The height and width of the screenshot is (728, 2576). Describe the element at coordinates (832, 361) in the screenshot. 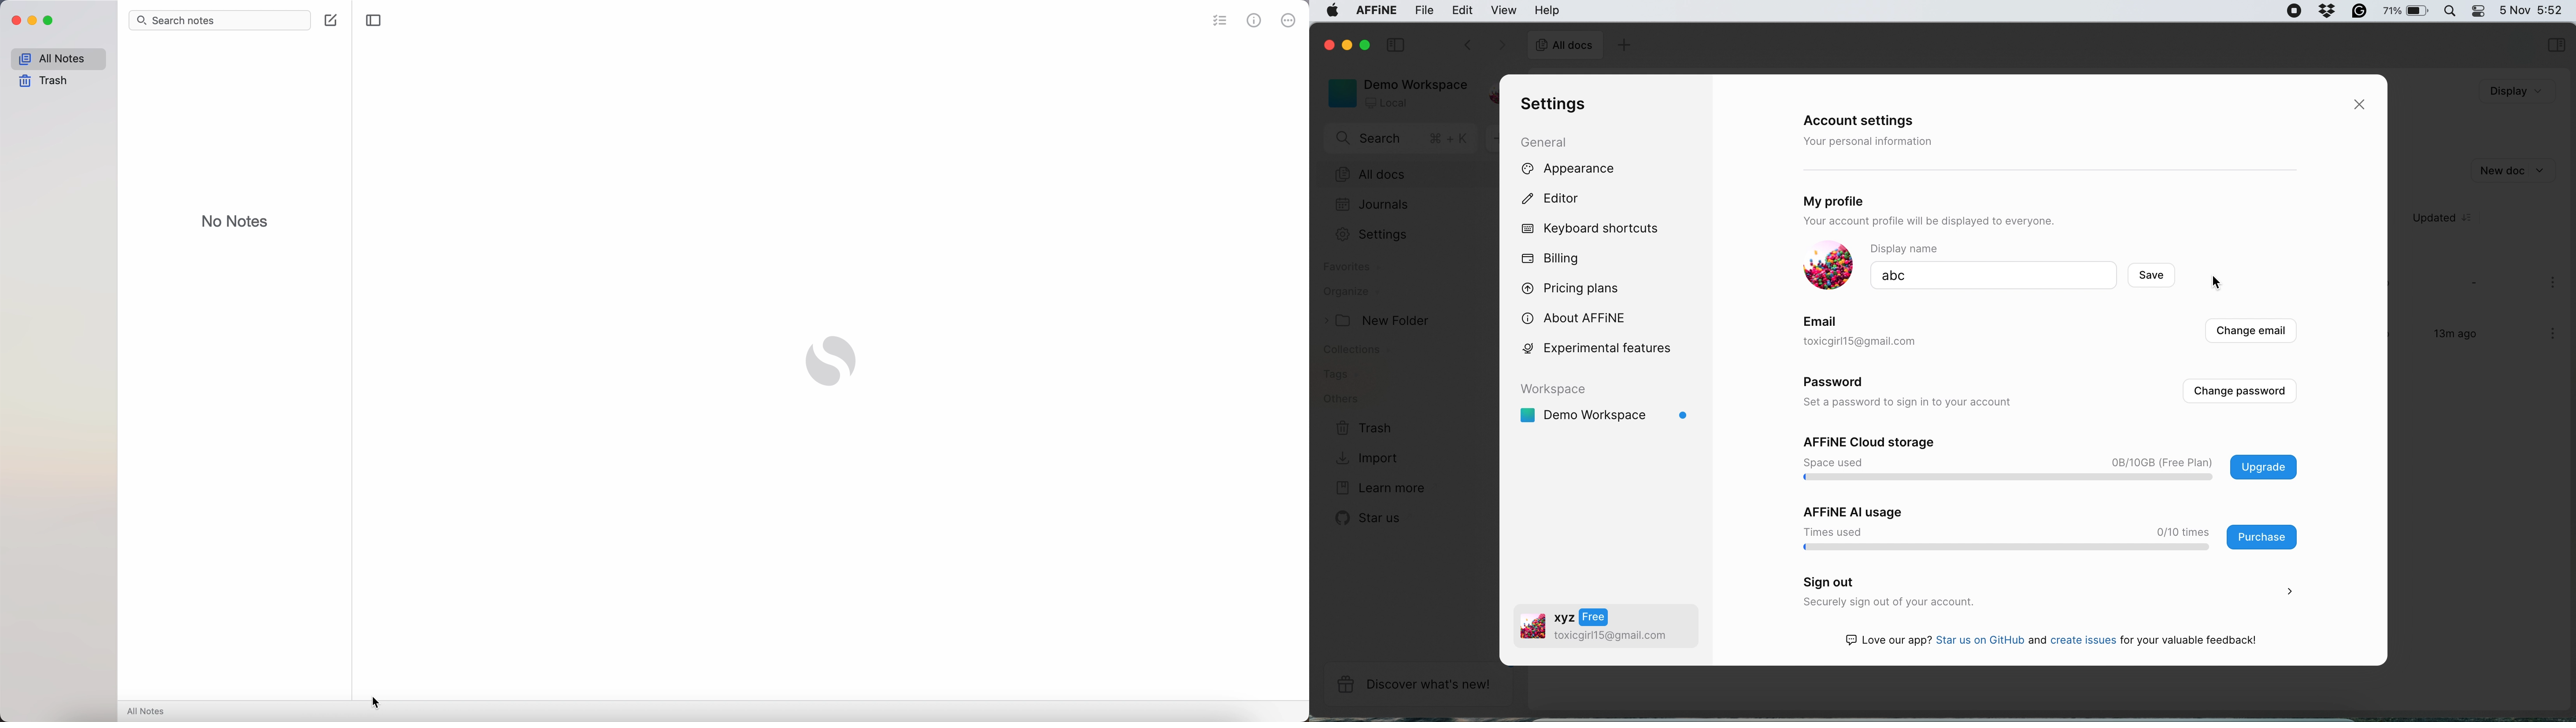

I see `Simplenote logo` at that location.